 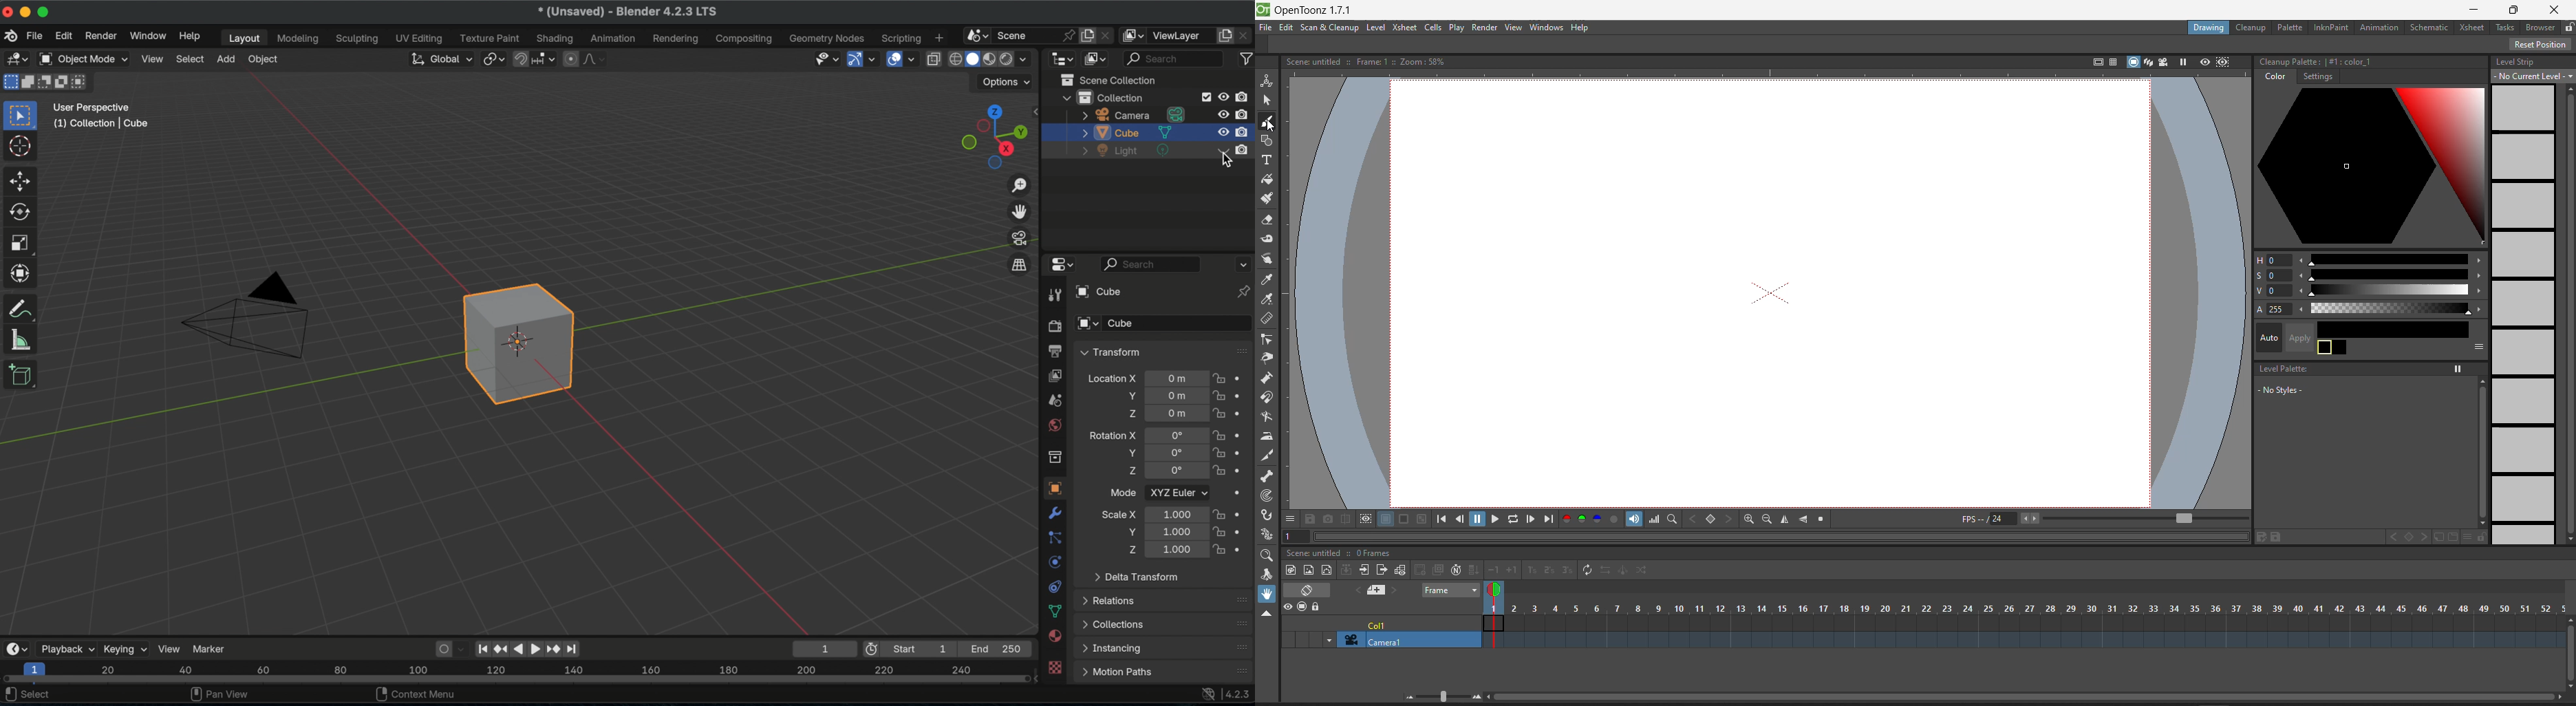 What do you see at coordinates (863, 59) in the screenshot?
I see `show gizmo dropdown` at bounding box center [863, 59].